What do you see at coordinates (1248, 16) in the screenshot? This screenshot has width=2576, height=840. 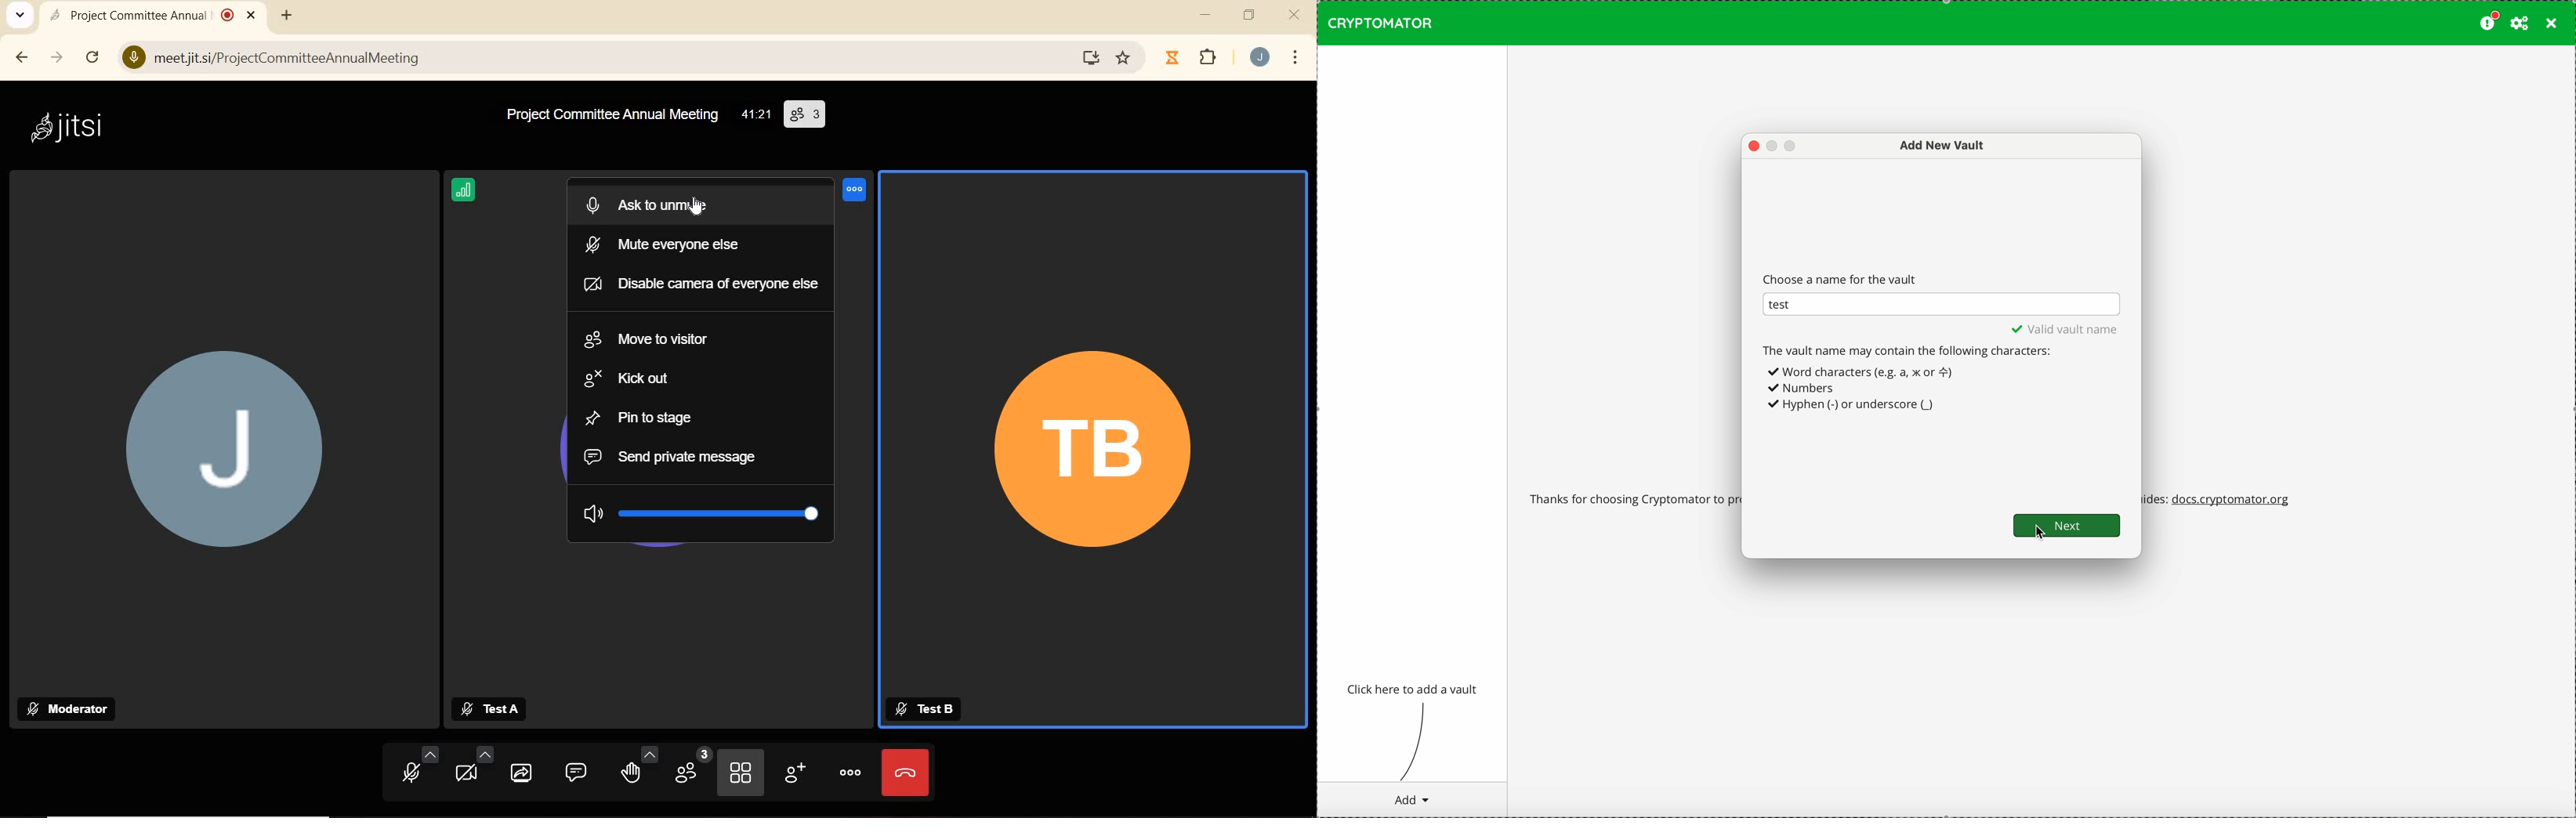 I see `RESTORE` at bounding box center [1248, 16].